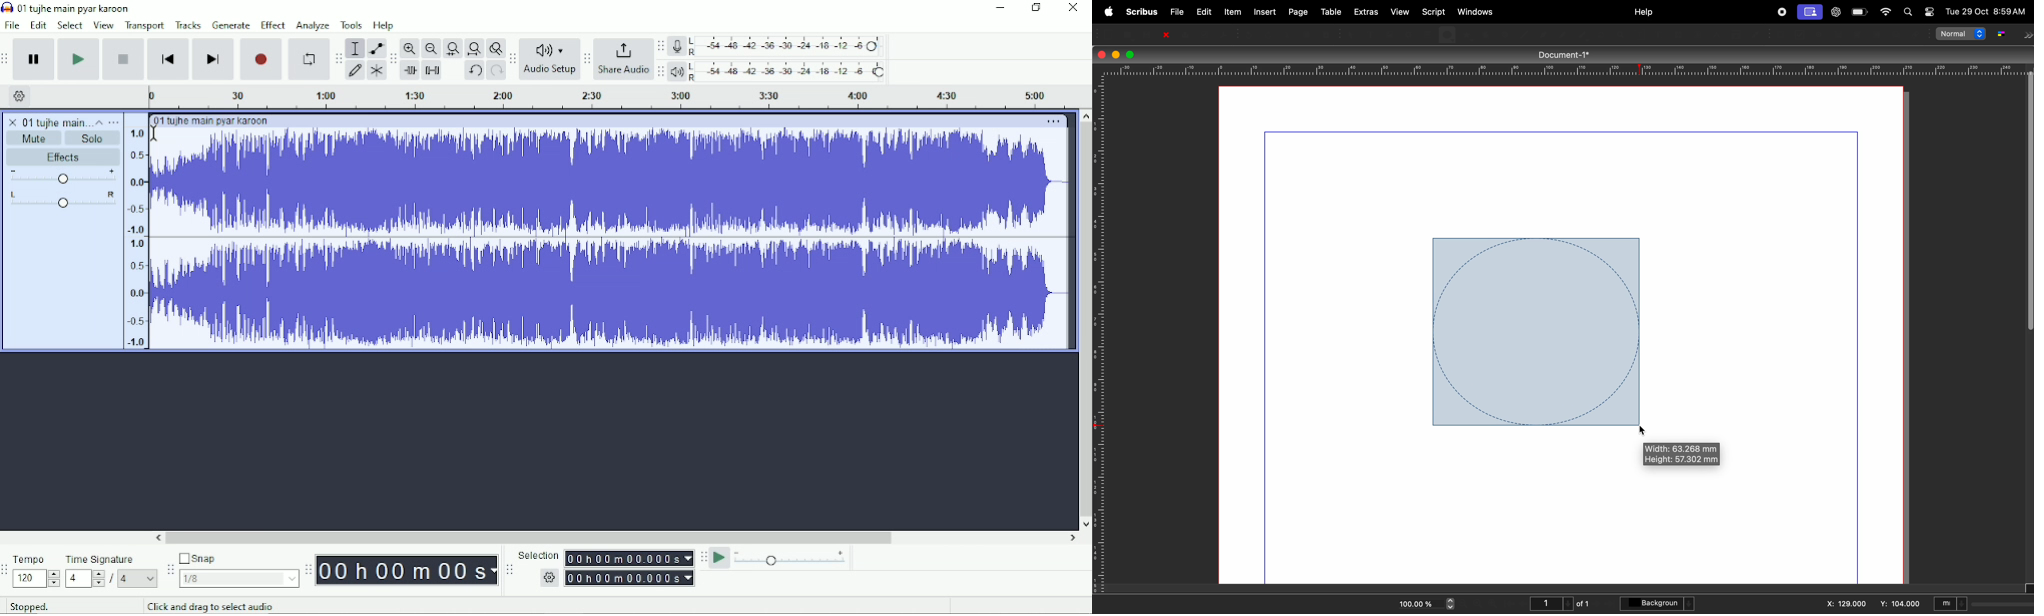 This screenshot has height=616, width=2044. I want to click on Audacity selection toolbar, so click(509, 570).